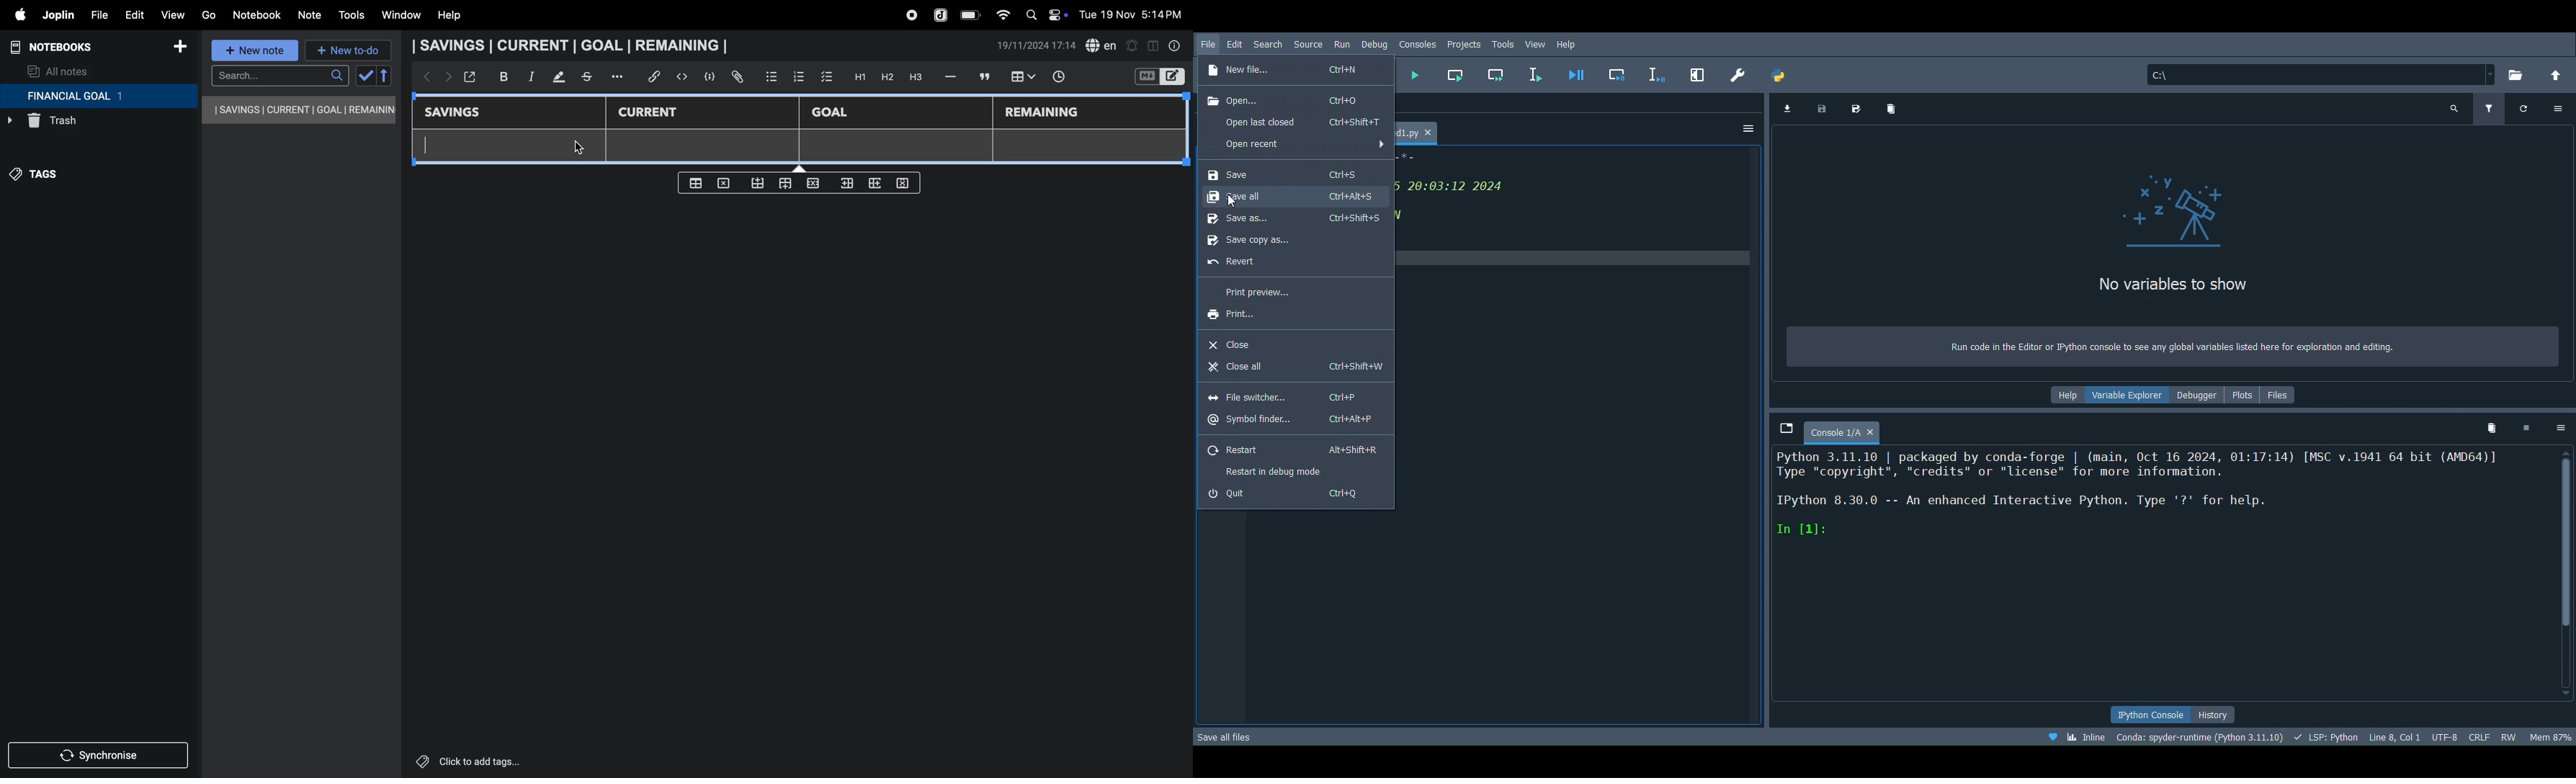 The height and width of the screenshot is (784, 2576). What do you see at coordinates (60, 47) in the screenshot?
I see `notebooks` at bounding box center [60, 47].